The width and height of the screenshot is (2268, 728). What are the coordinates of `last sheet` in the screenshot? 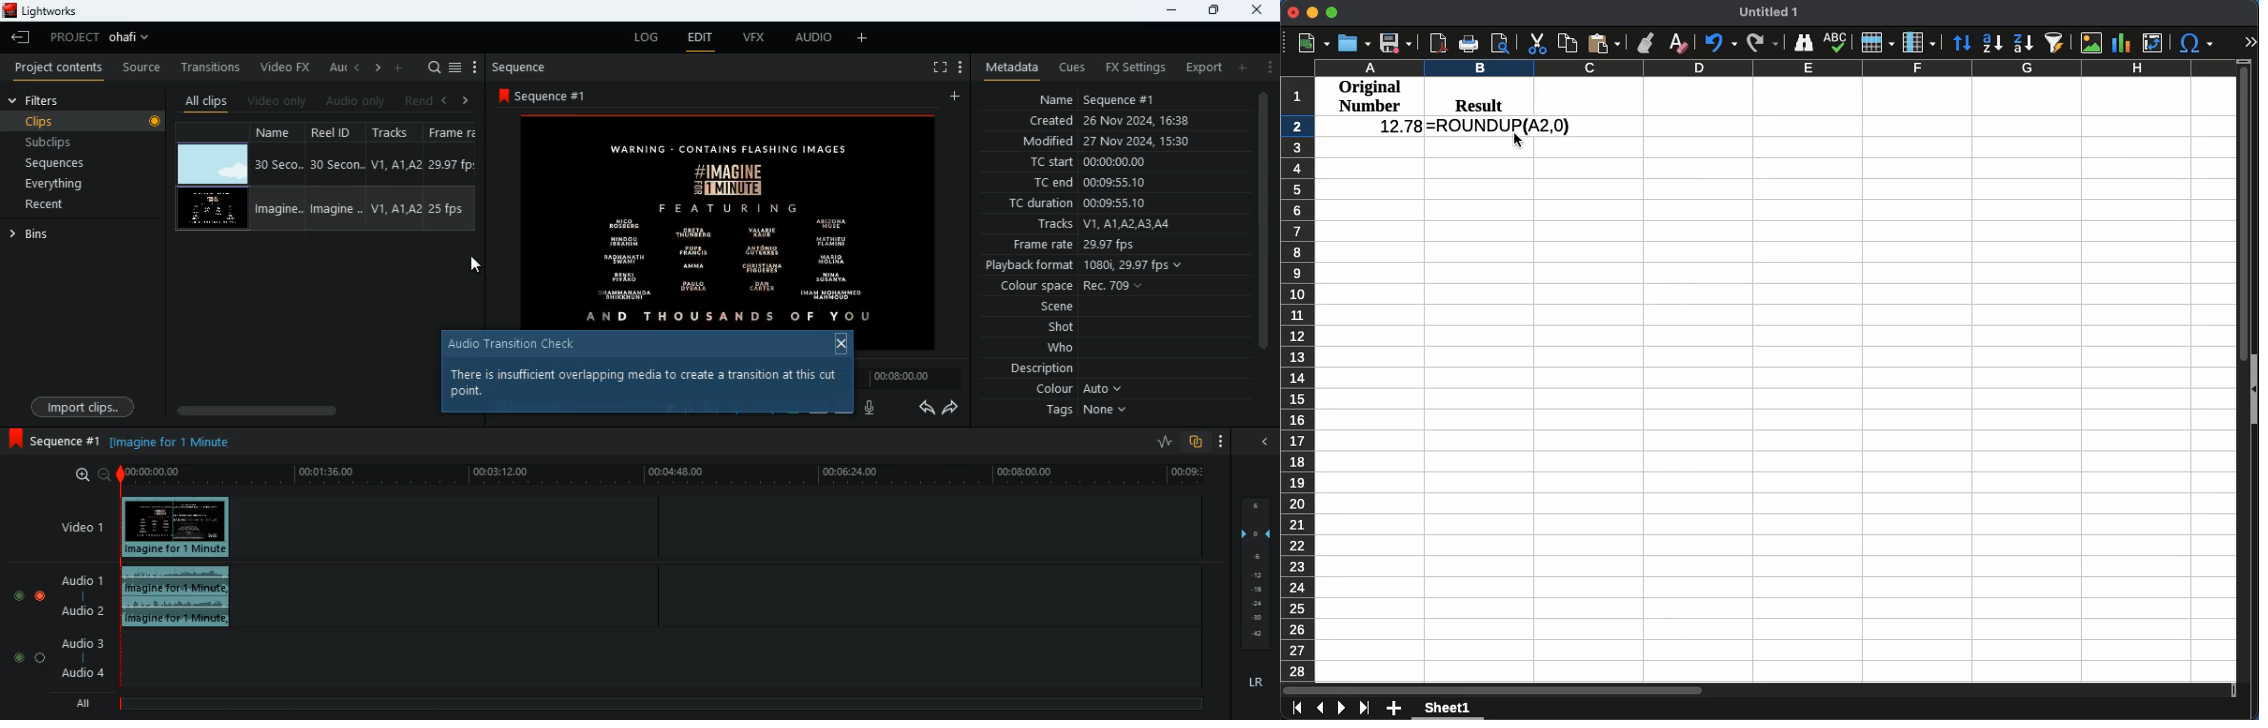 It's located at (1365, 708).